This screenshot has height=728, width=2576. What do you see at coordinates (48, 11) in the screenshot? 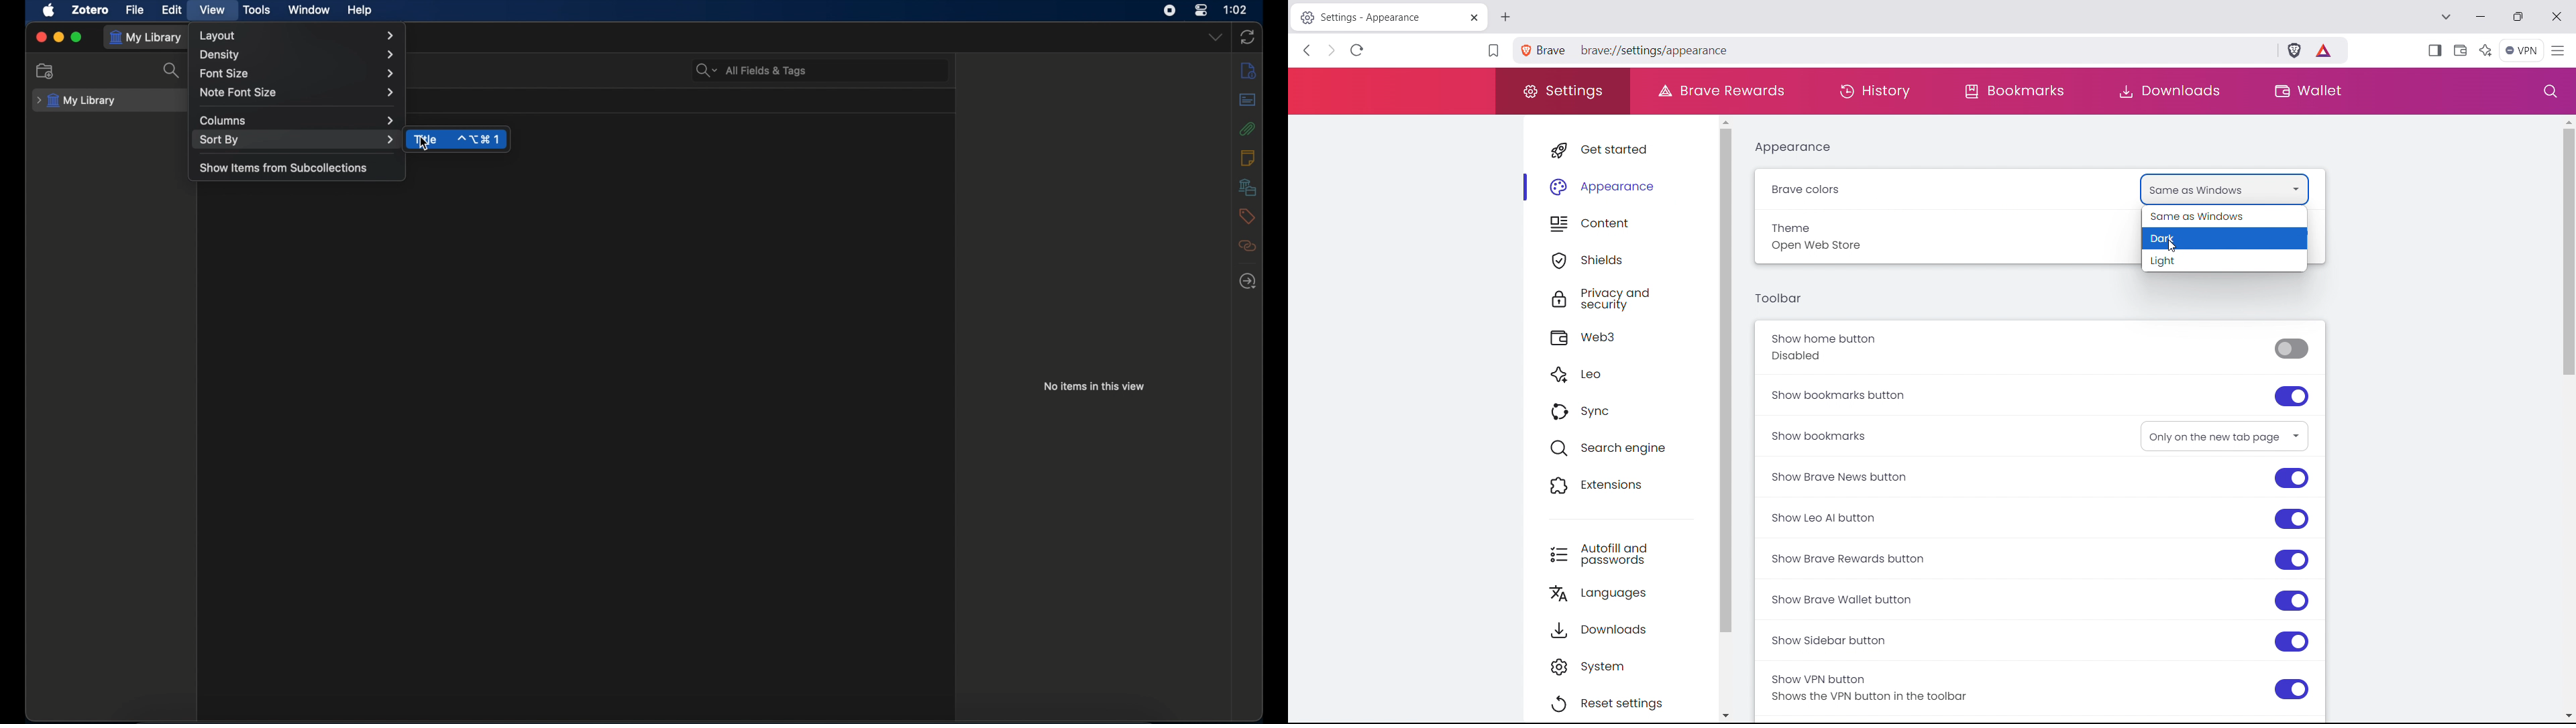
I see `apple` at bounding box center [48, 11].